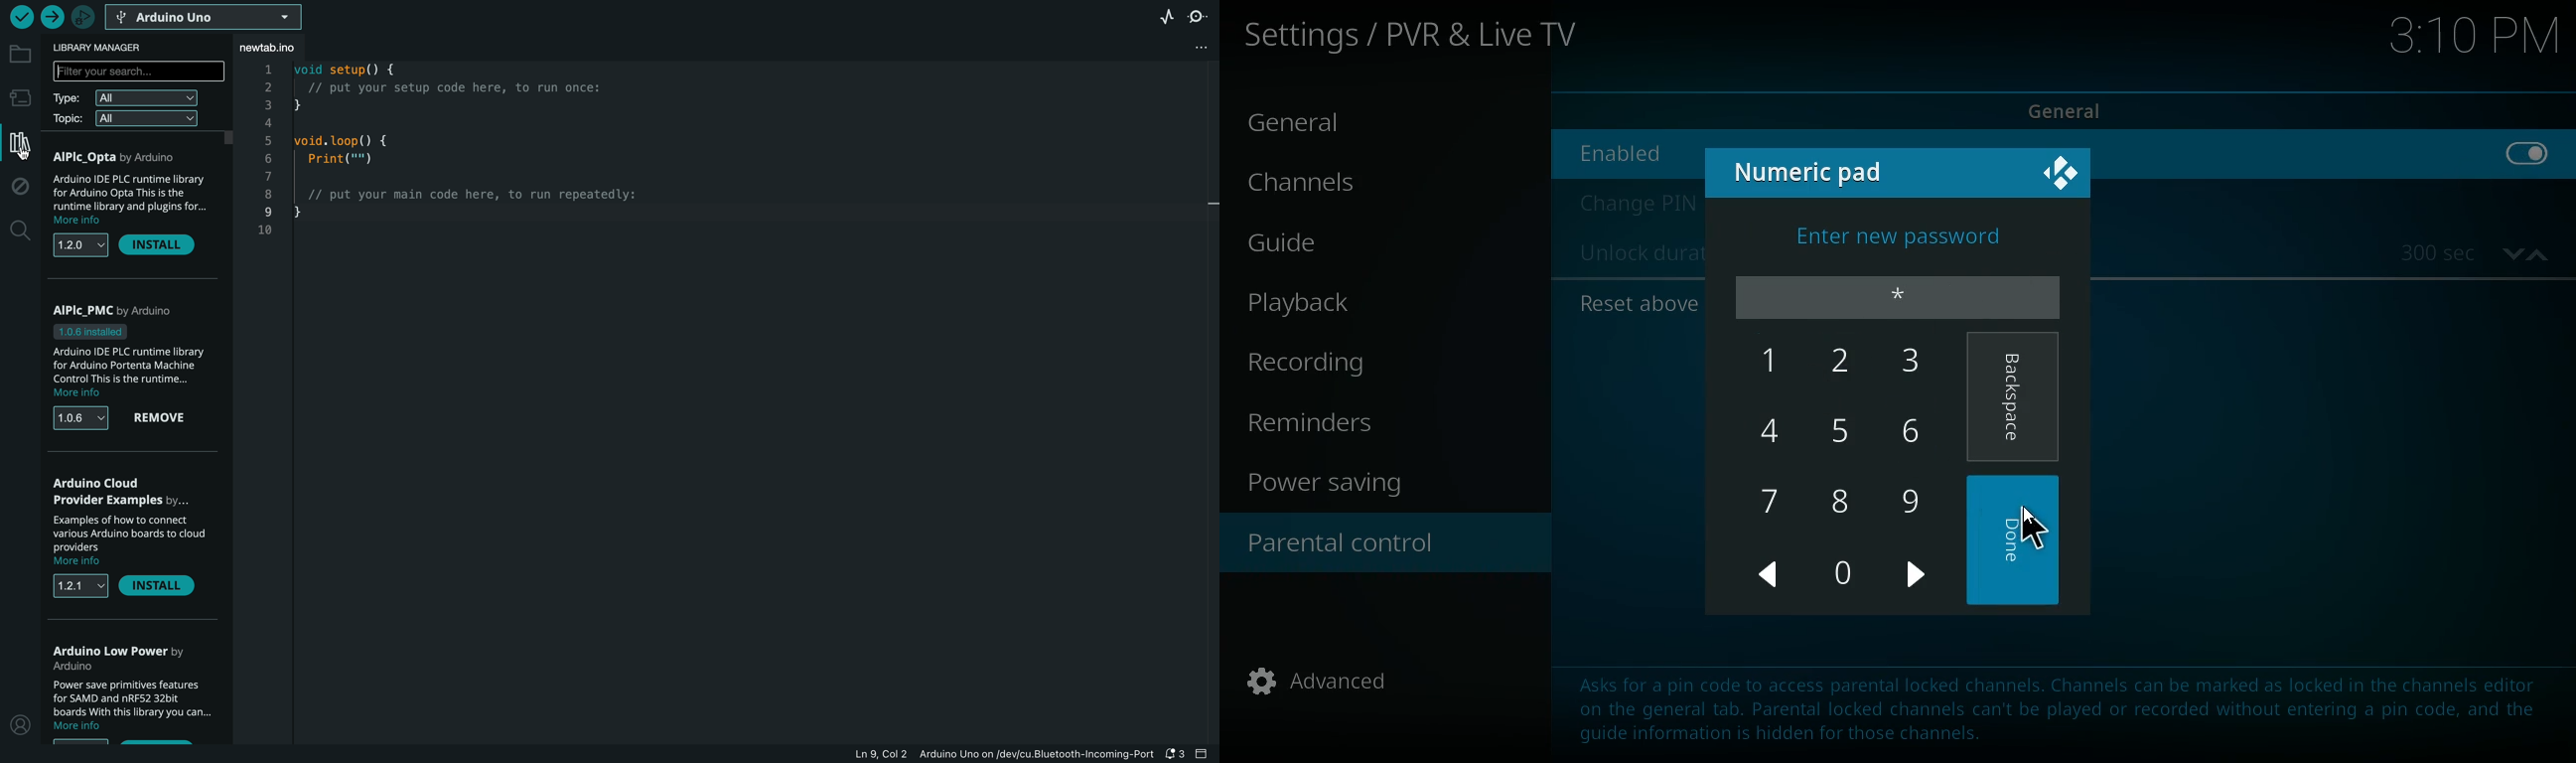 Image resolution: width=2576 pixels, height=784 pixels. I want to click on parental control, so click(1385, 545).